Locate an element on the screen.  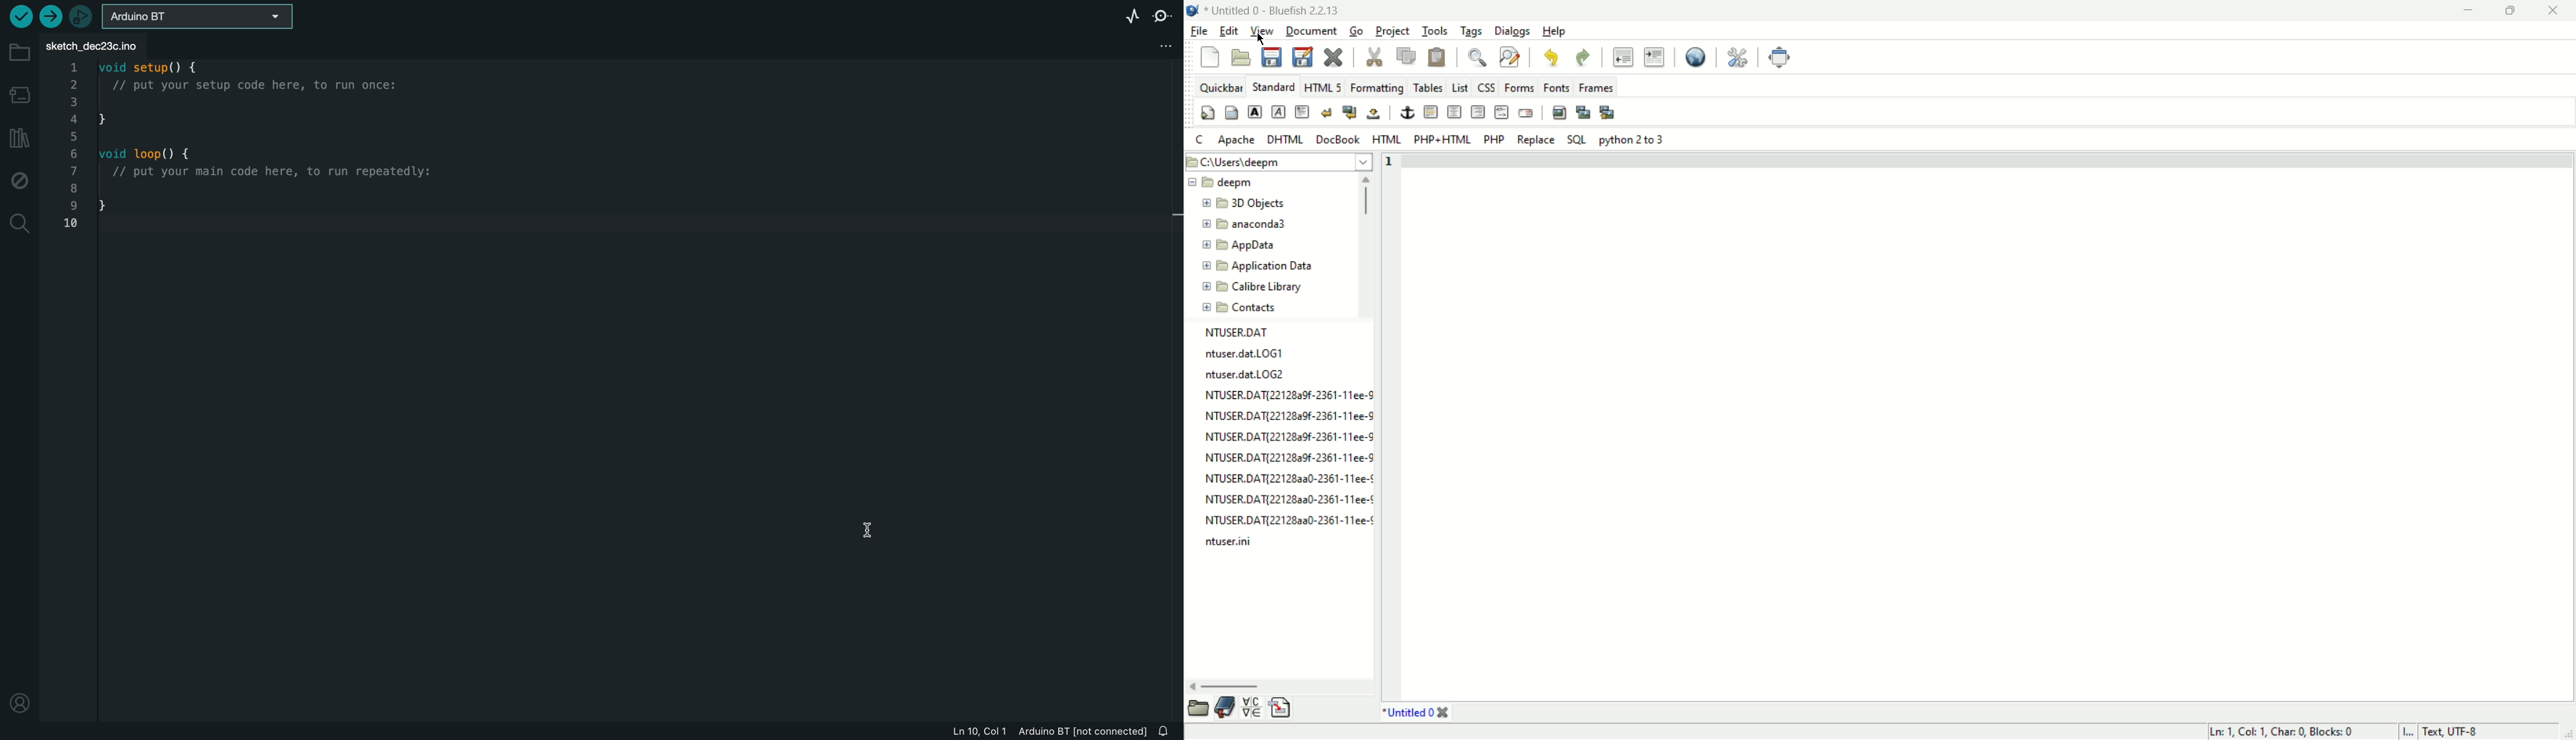
NTUSER DAT(22128a9f-2361-11ee-§ is located at coordinates (1287, 396).